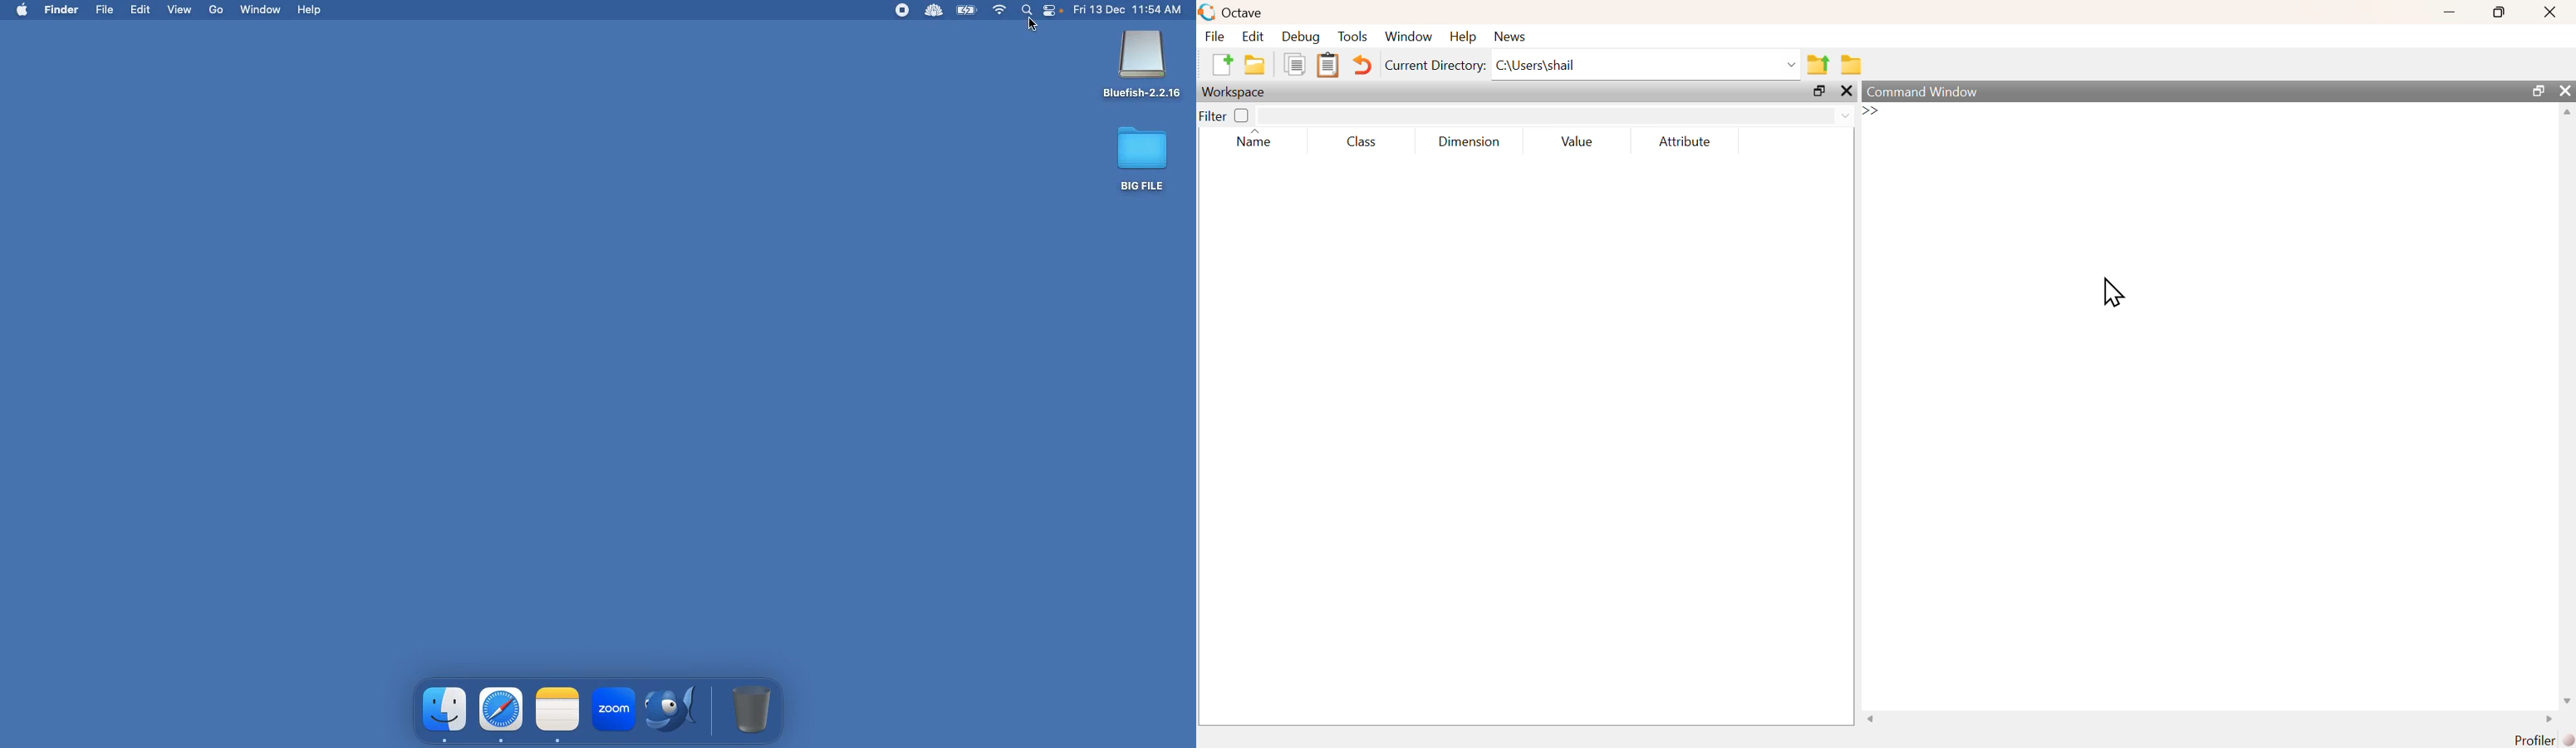 The width and height of the screenshot is (2576, 756). What do you see at coordinates (1789, 64) in the screenshot?
I see `dropdown` at bounding box center [1789, 64].